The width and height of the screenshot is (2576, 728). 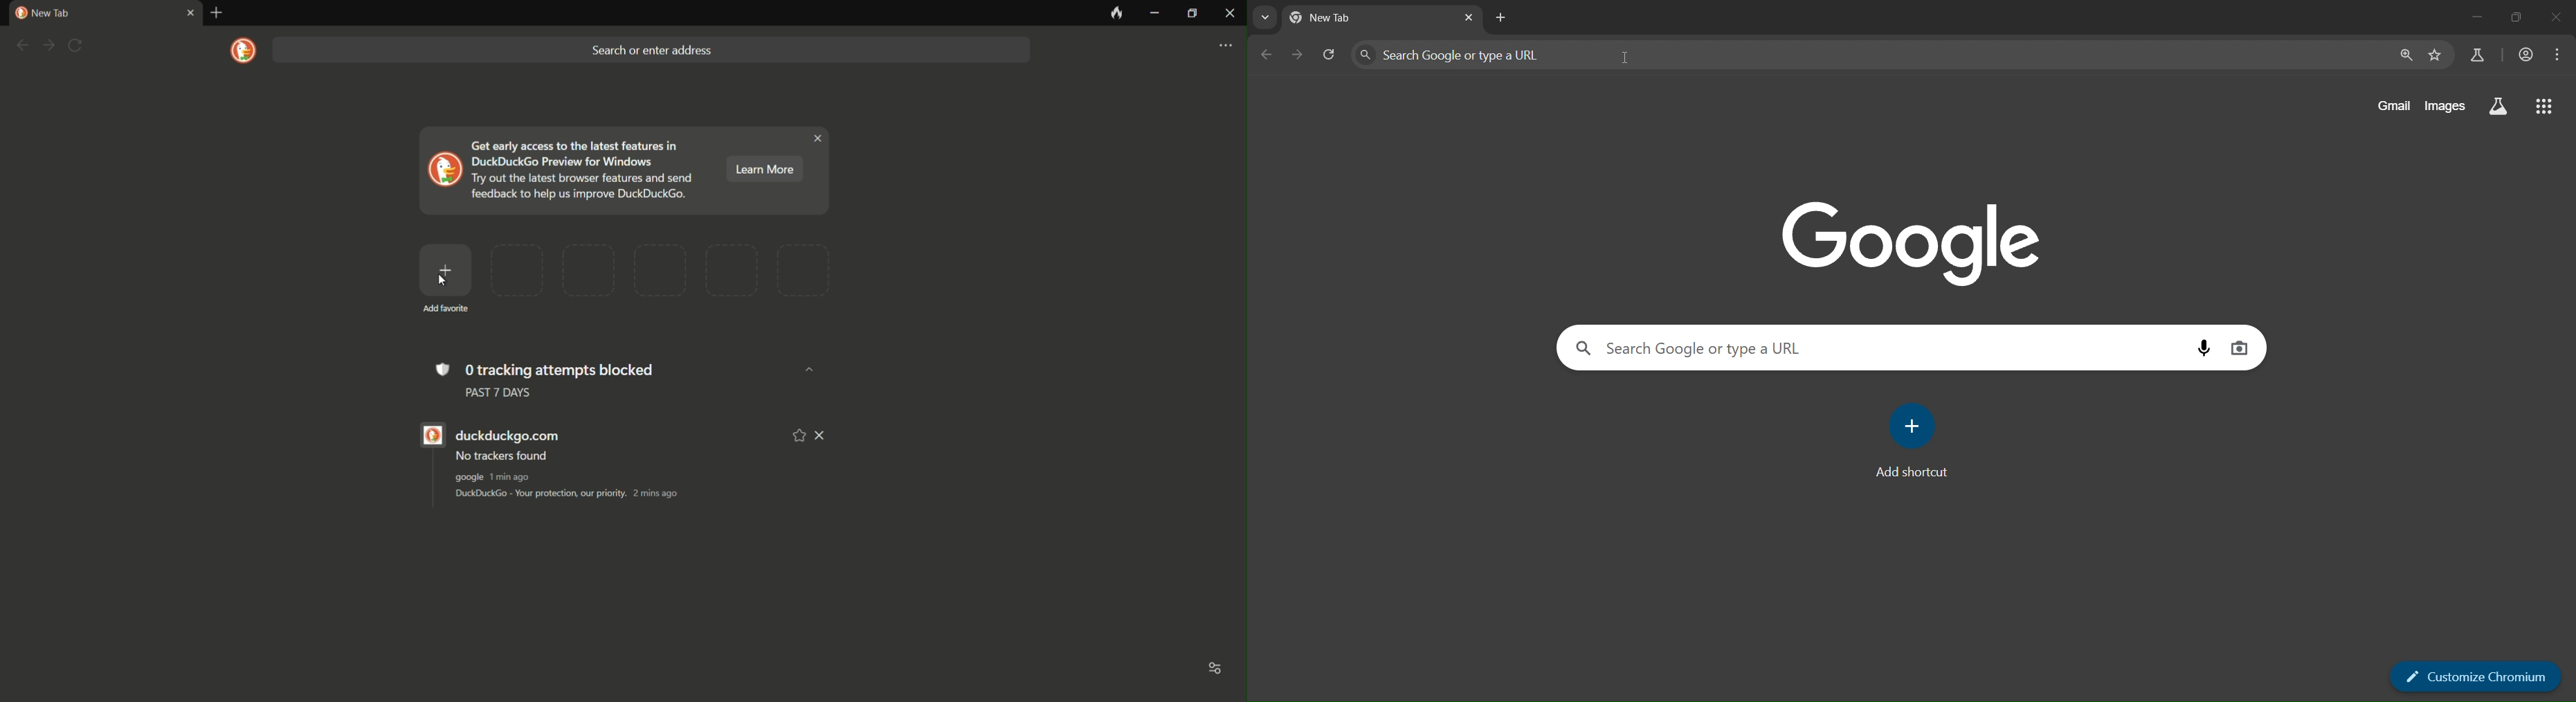 What do you see at coordinates (2204, 348) in the screenshot?
I see `voice search` at bounding box center [2204, 348].